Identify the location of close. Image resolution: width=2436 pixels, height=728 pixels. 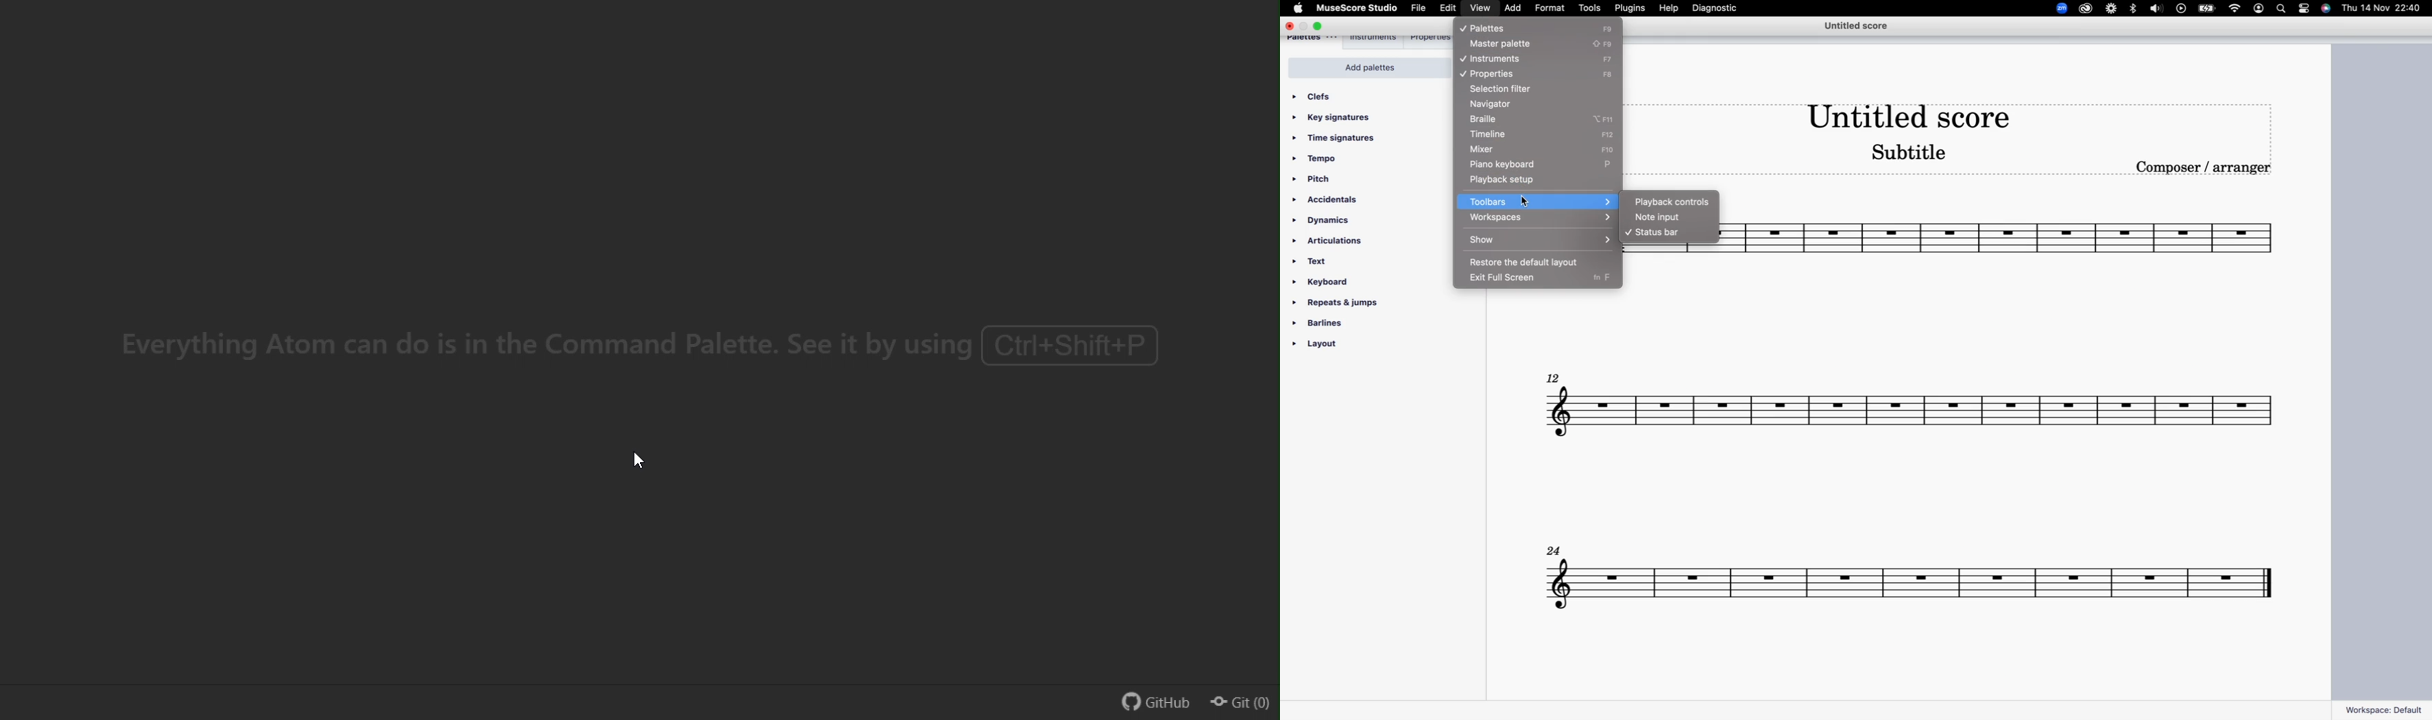
(1289, 25).